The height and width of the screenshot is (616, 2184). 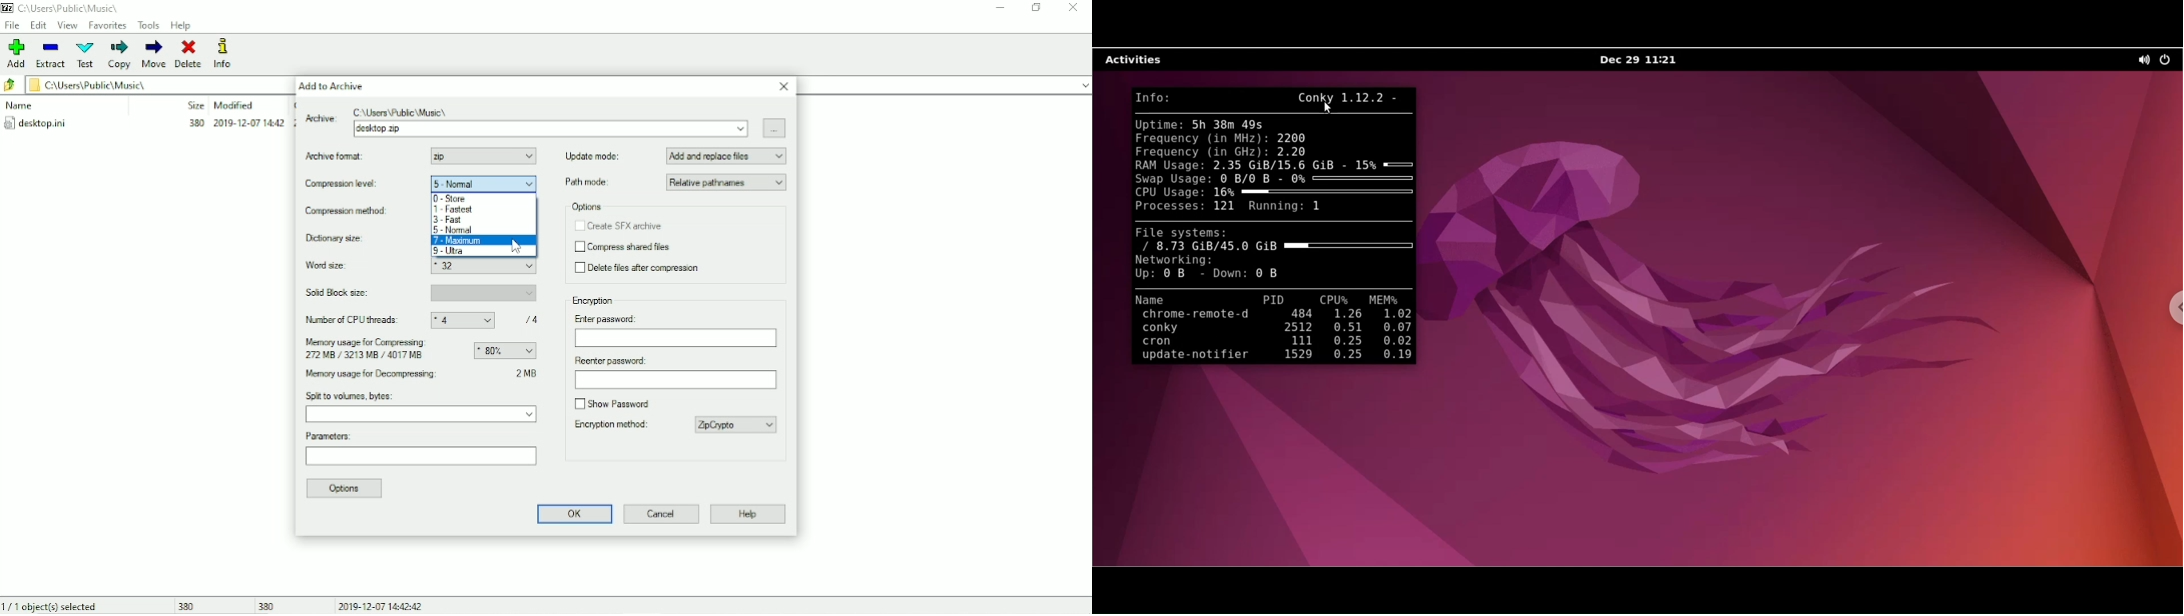 I want to click on Modified, so click(x=235, y=105).